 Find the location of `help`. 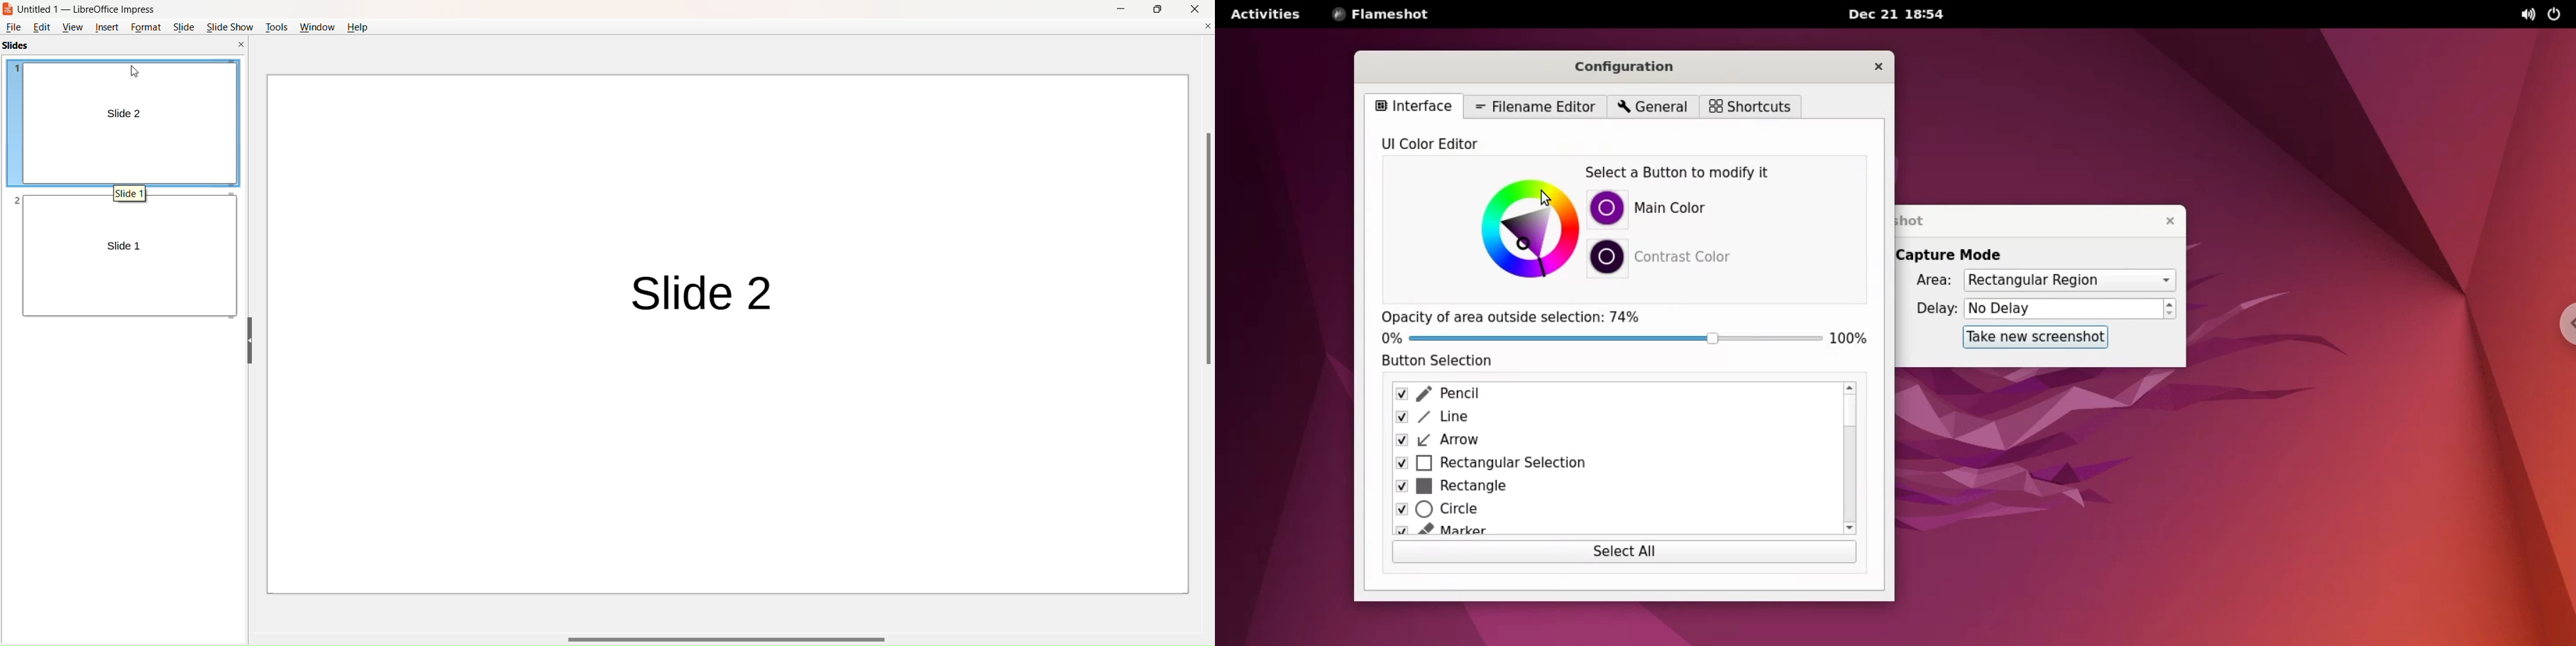

help is located at coordinates (360, 27).